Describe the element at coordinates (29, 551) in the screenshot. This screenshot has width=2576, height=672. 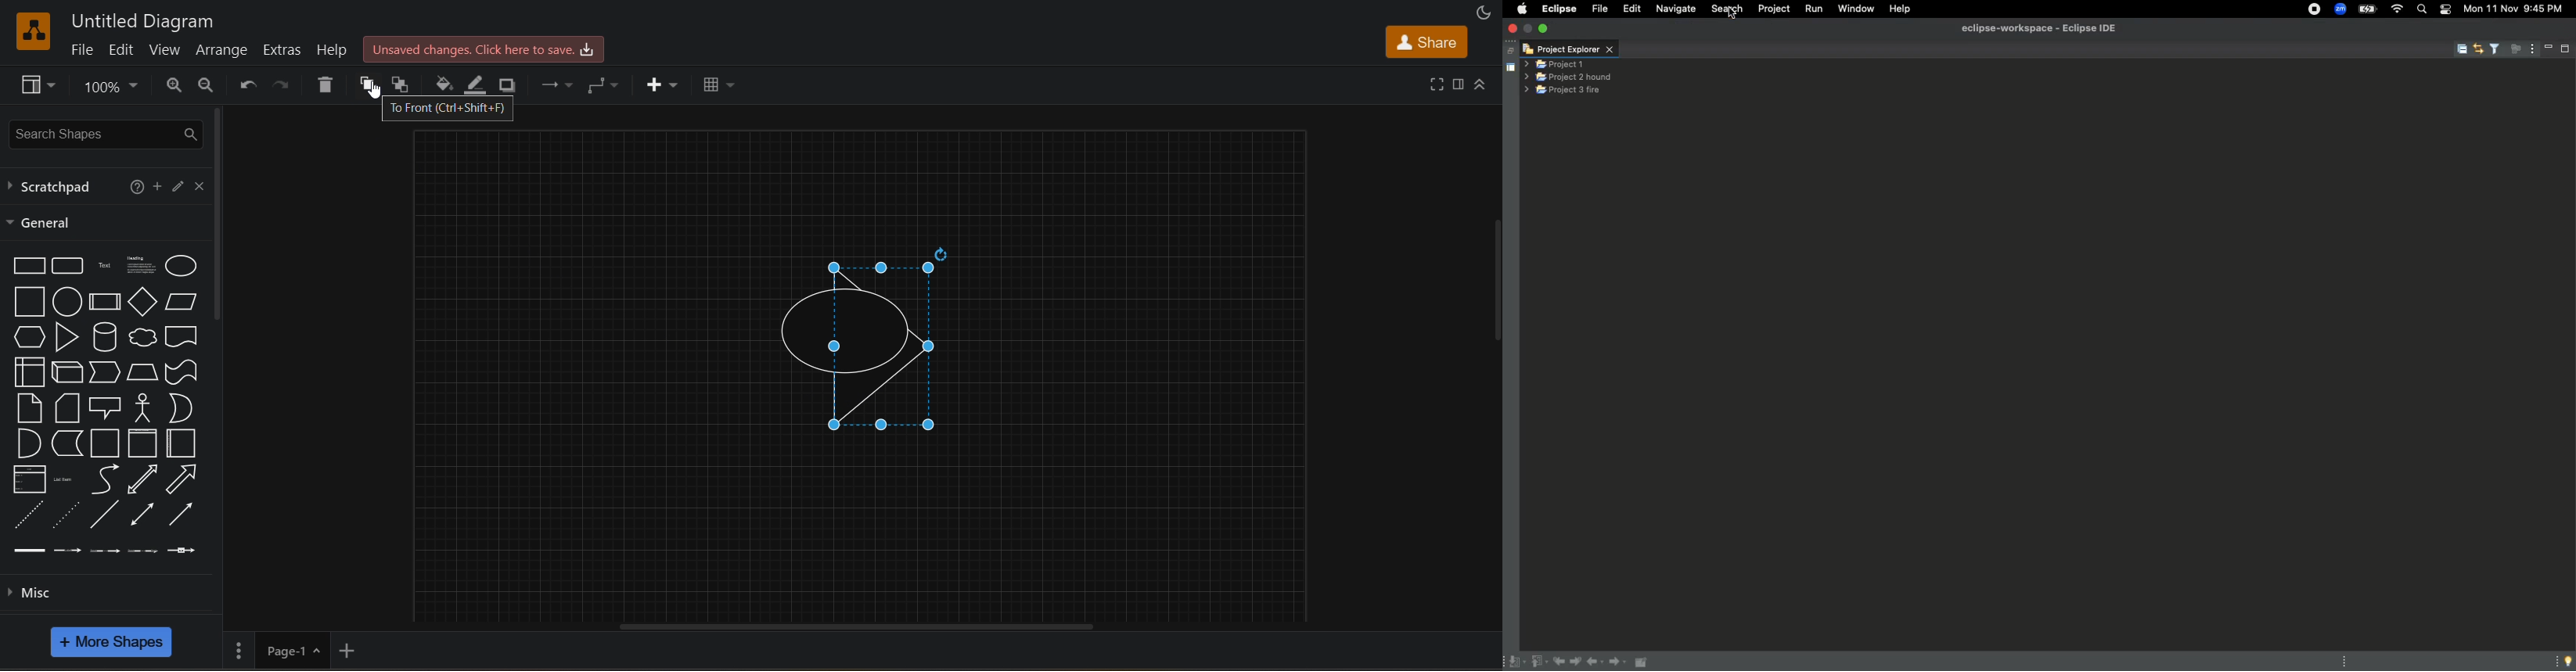
I see `link` at that location.